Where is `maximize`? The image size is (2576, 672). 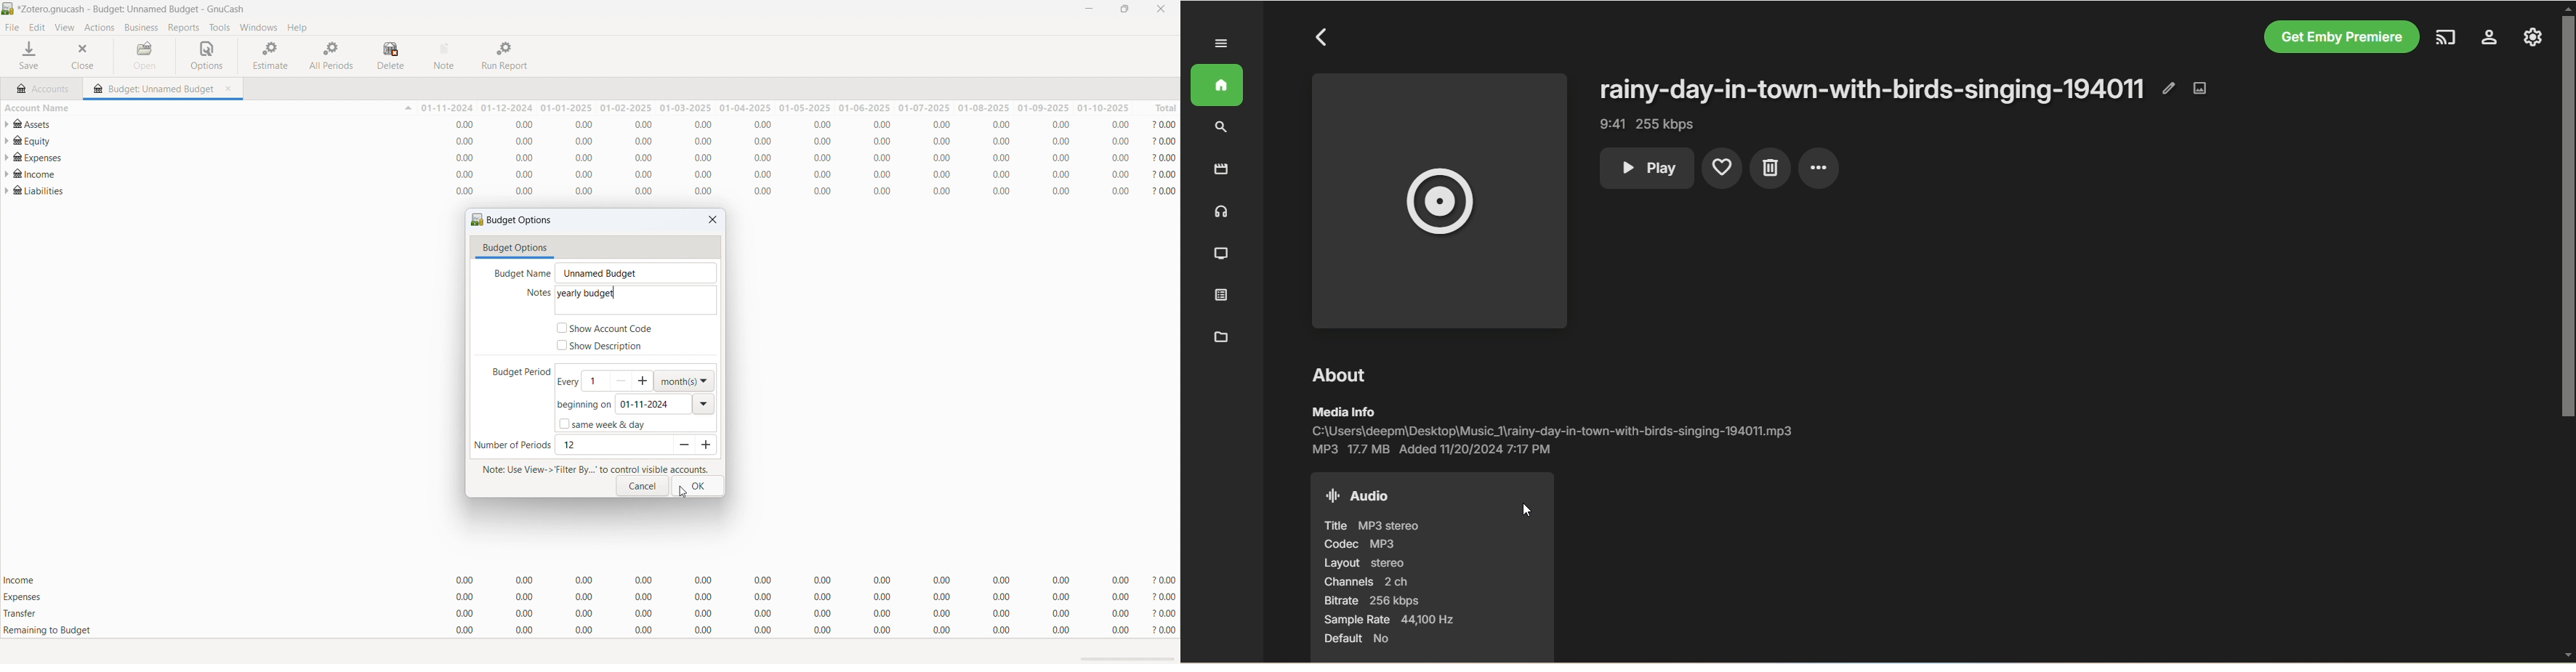 maximize is located at coordinates (1124, 9).